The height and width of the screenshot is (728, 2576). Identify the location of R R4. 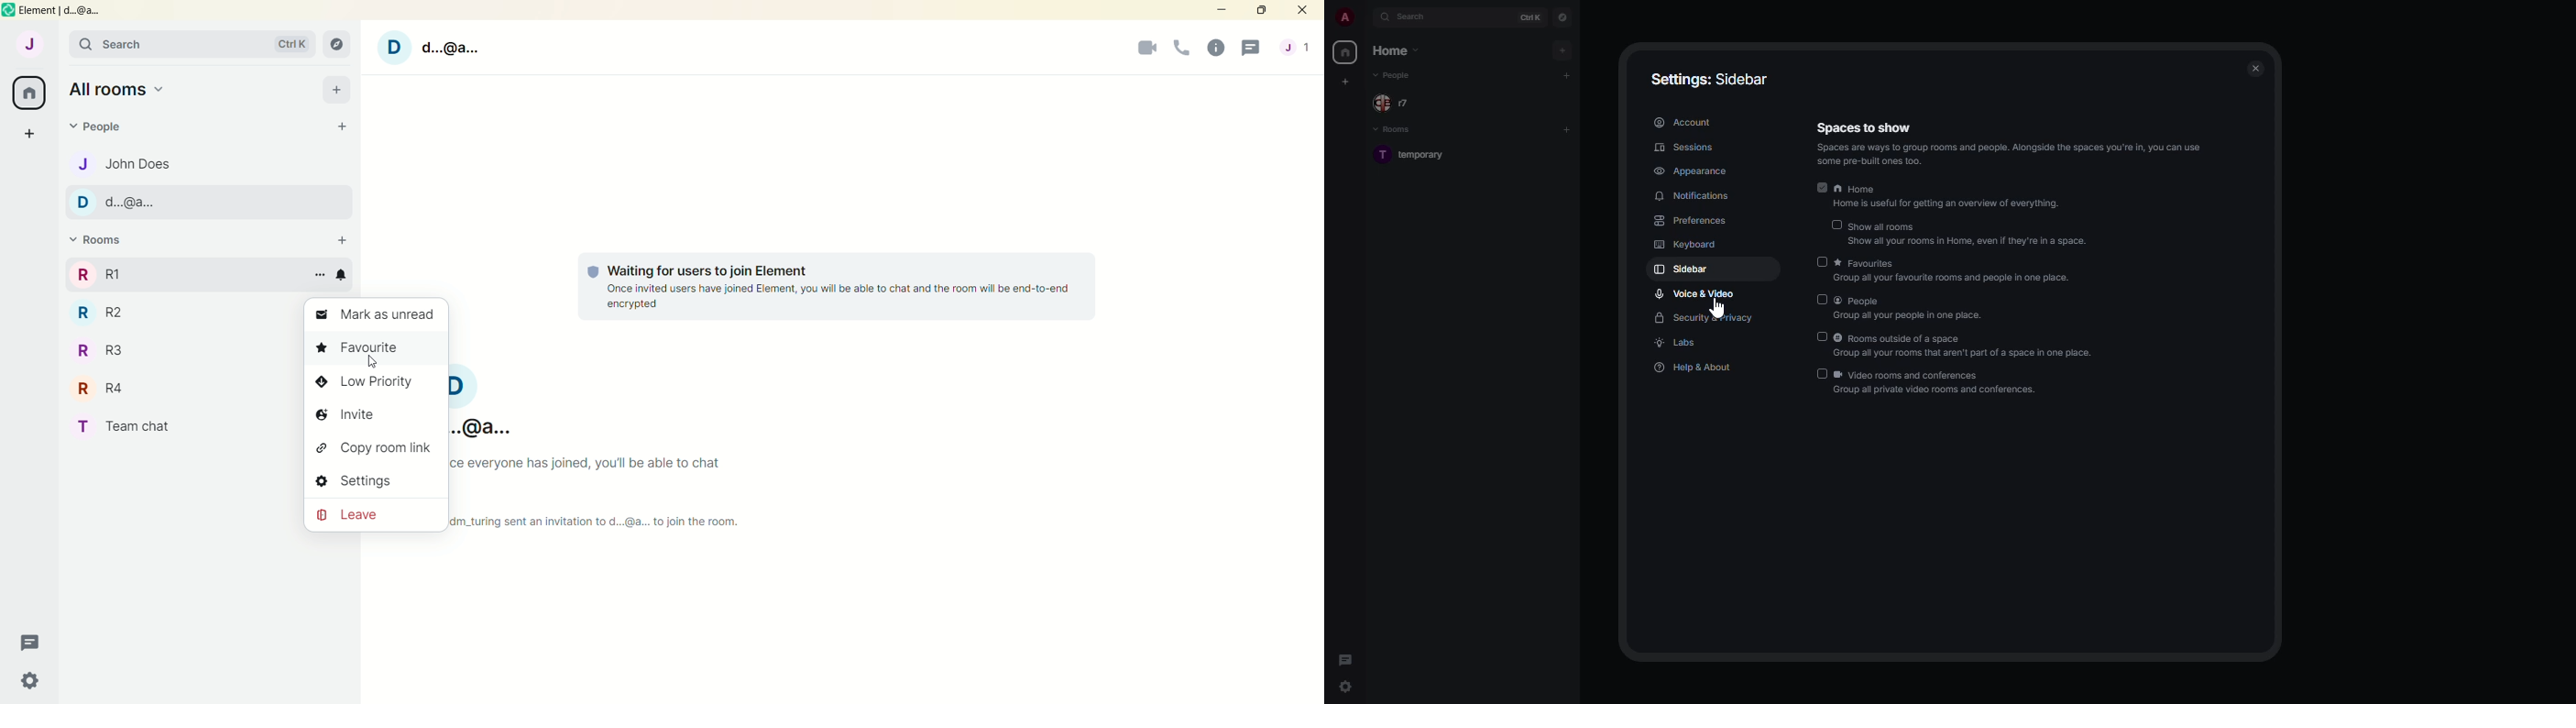
(117, 389).